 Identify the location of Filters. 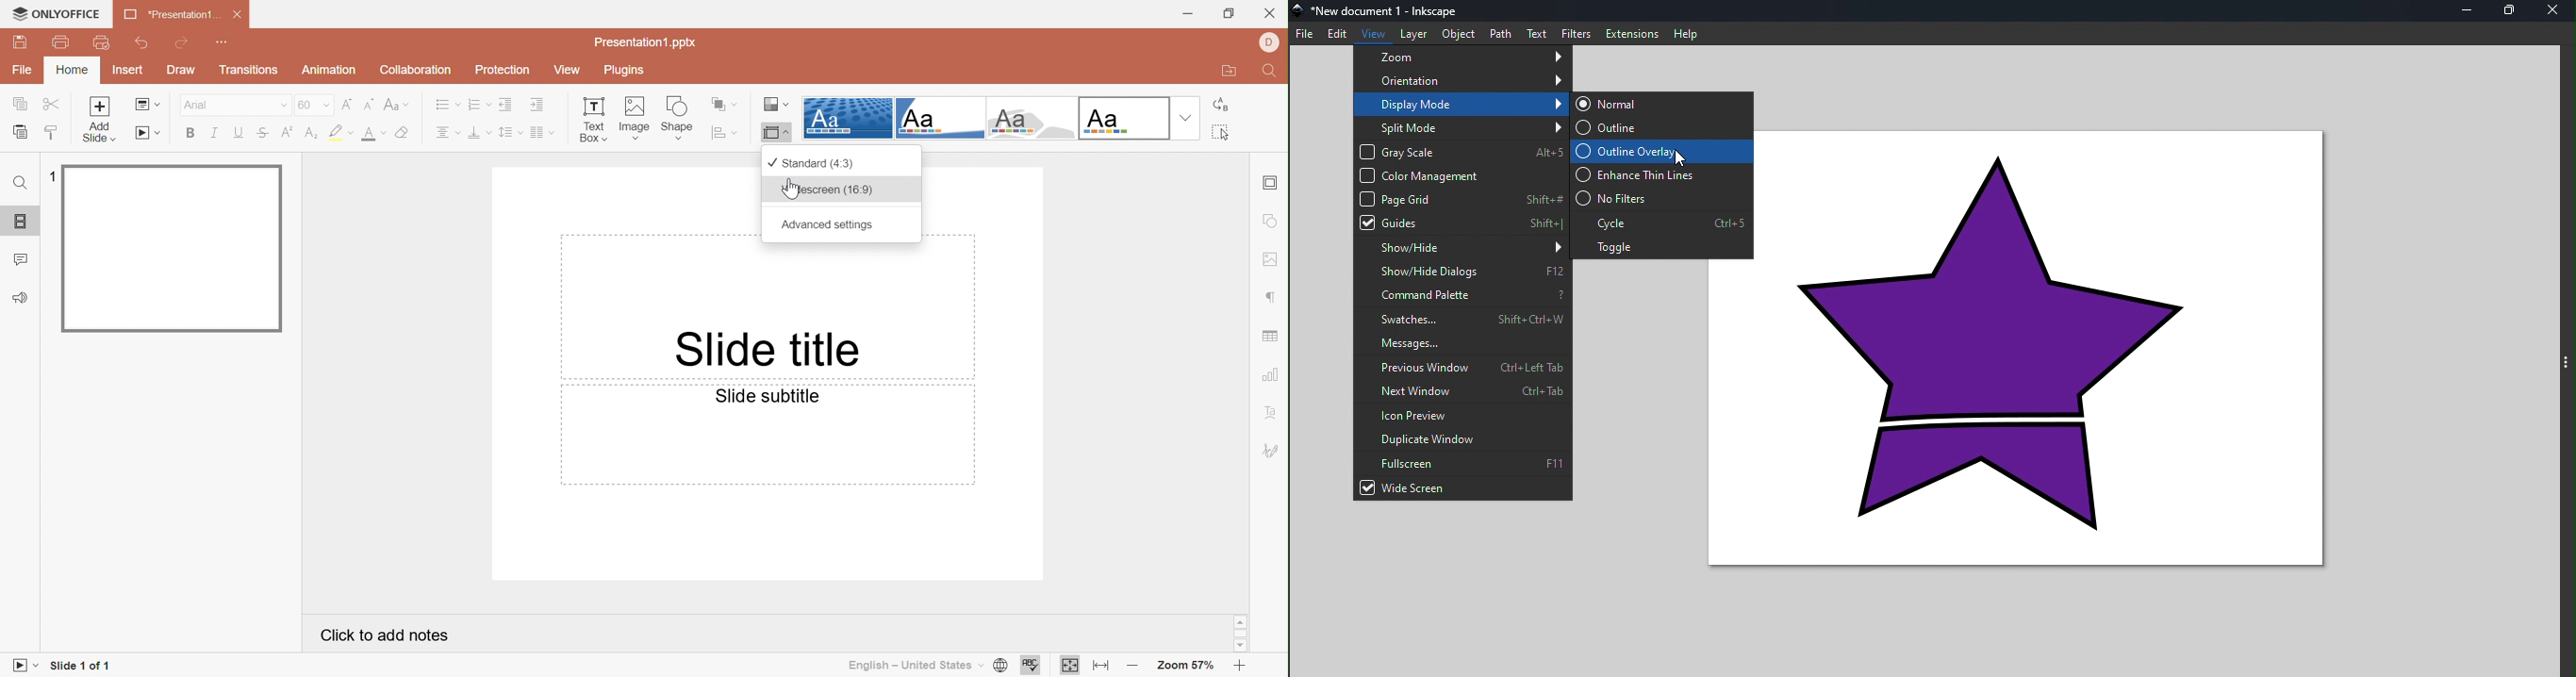
(1577, 32).